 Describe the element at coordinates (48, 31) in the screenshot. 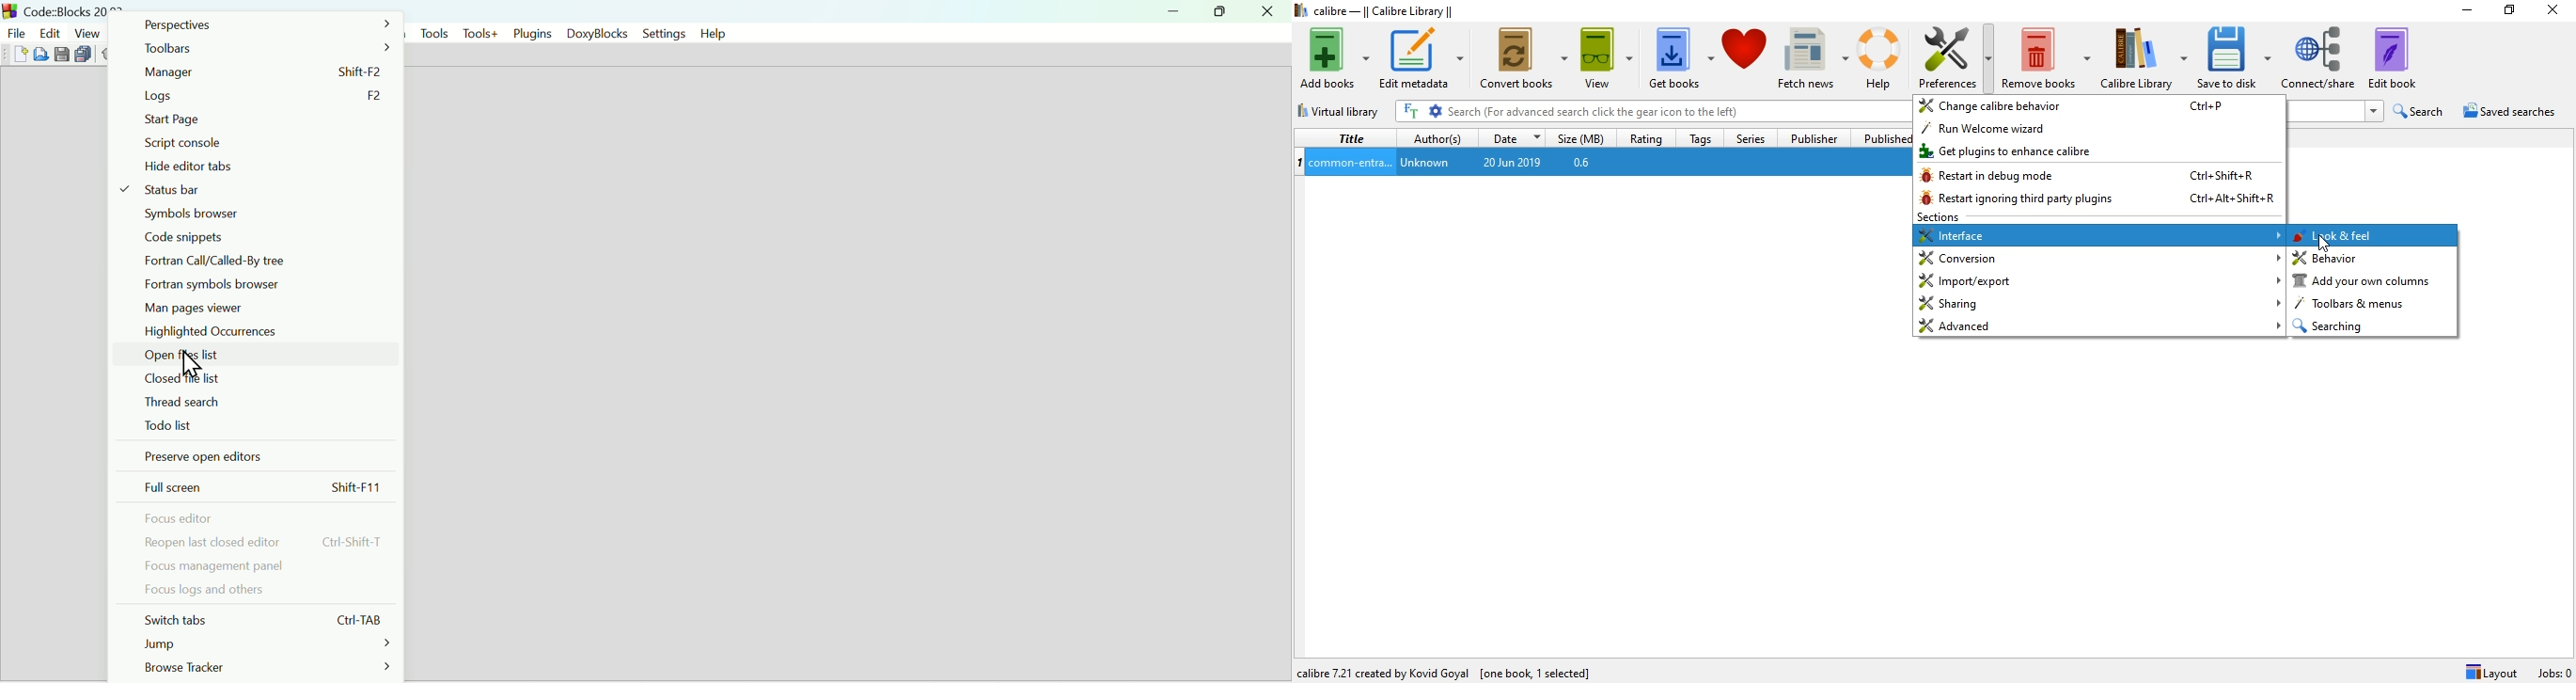

I see `edit` at that location.